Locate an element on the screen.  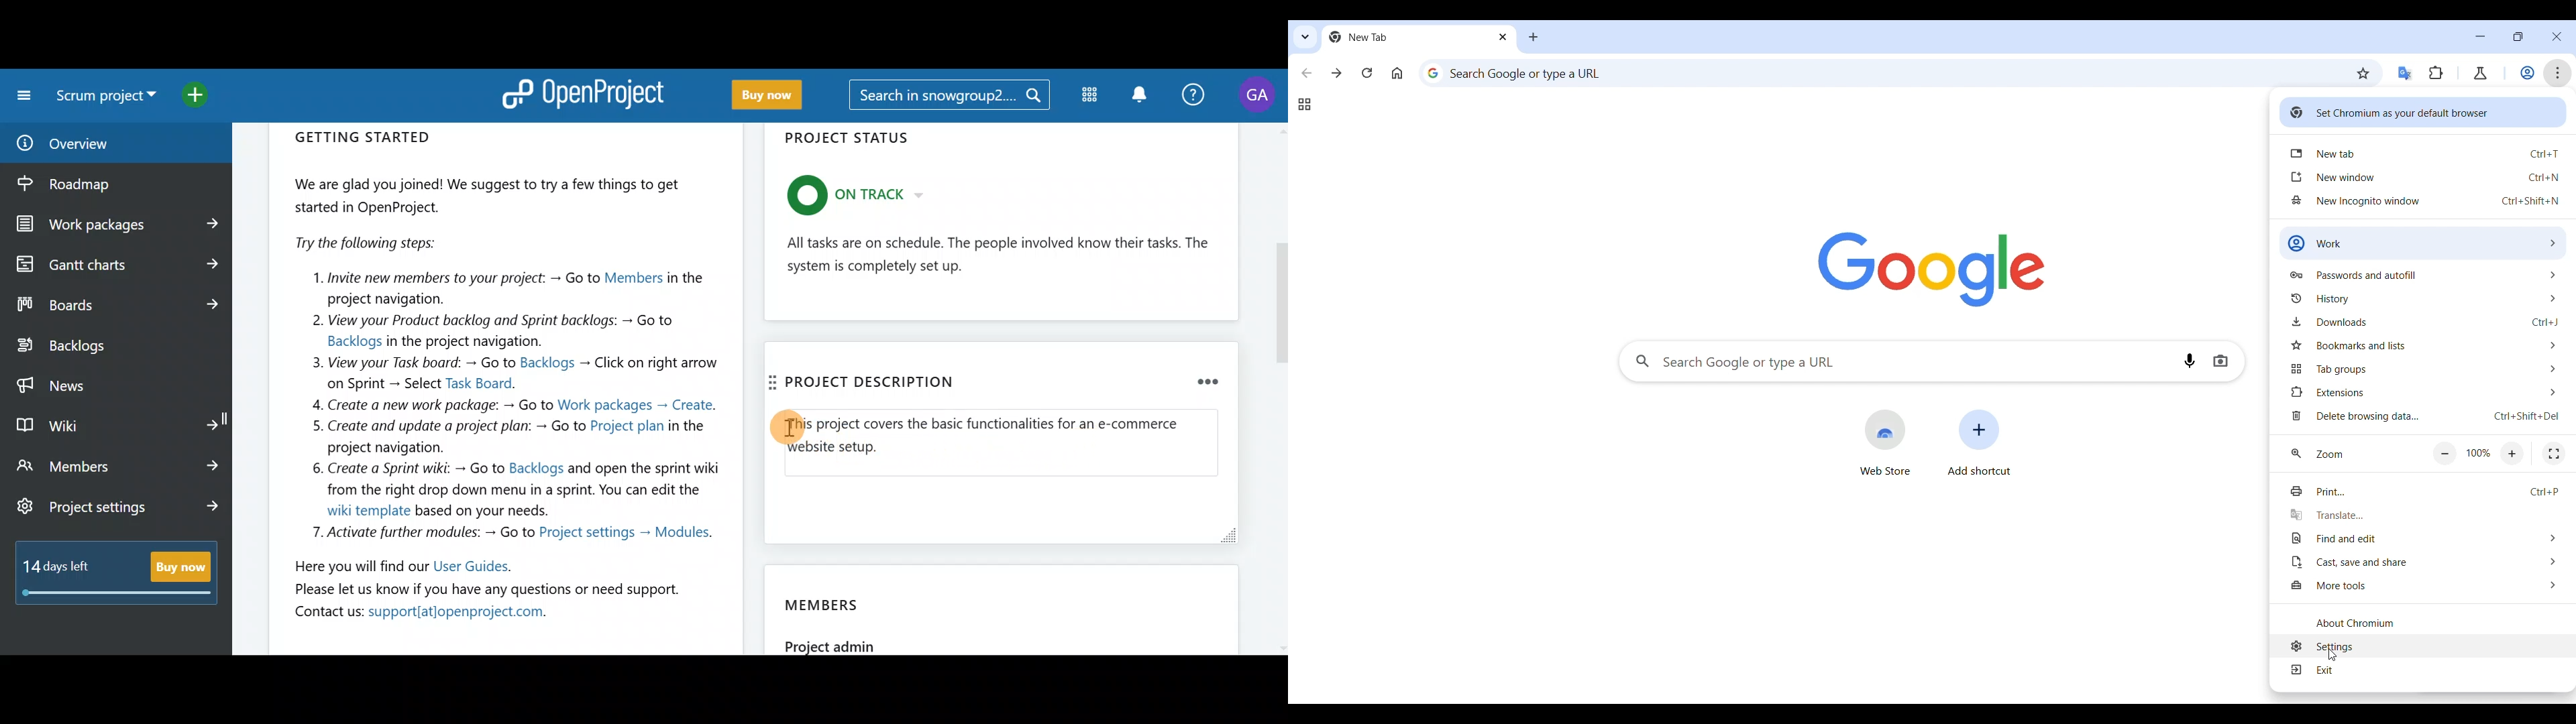
Settings is located at coordinates (2426, 646).